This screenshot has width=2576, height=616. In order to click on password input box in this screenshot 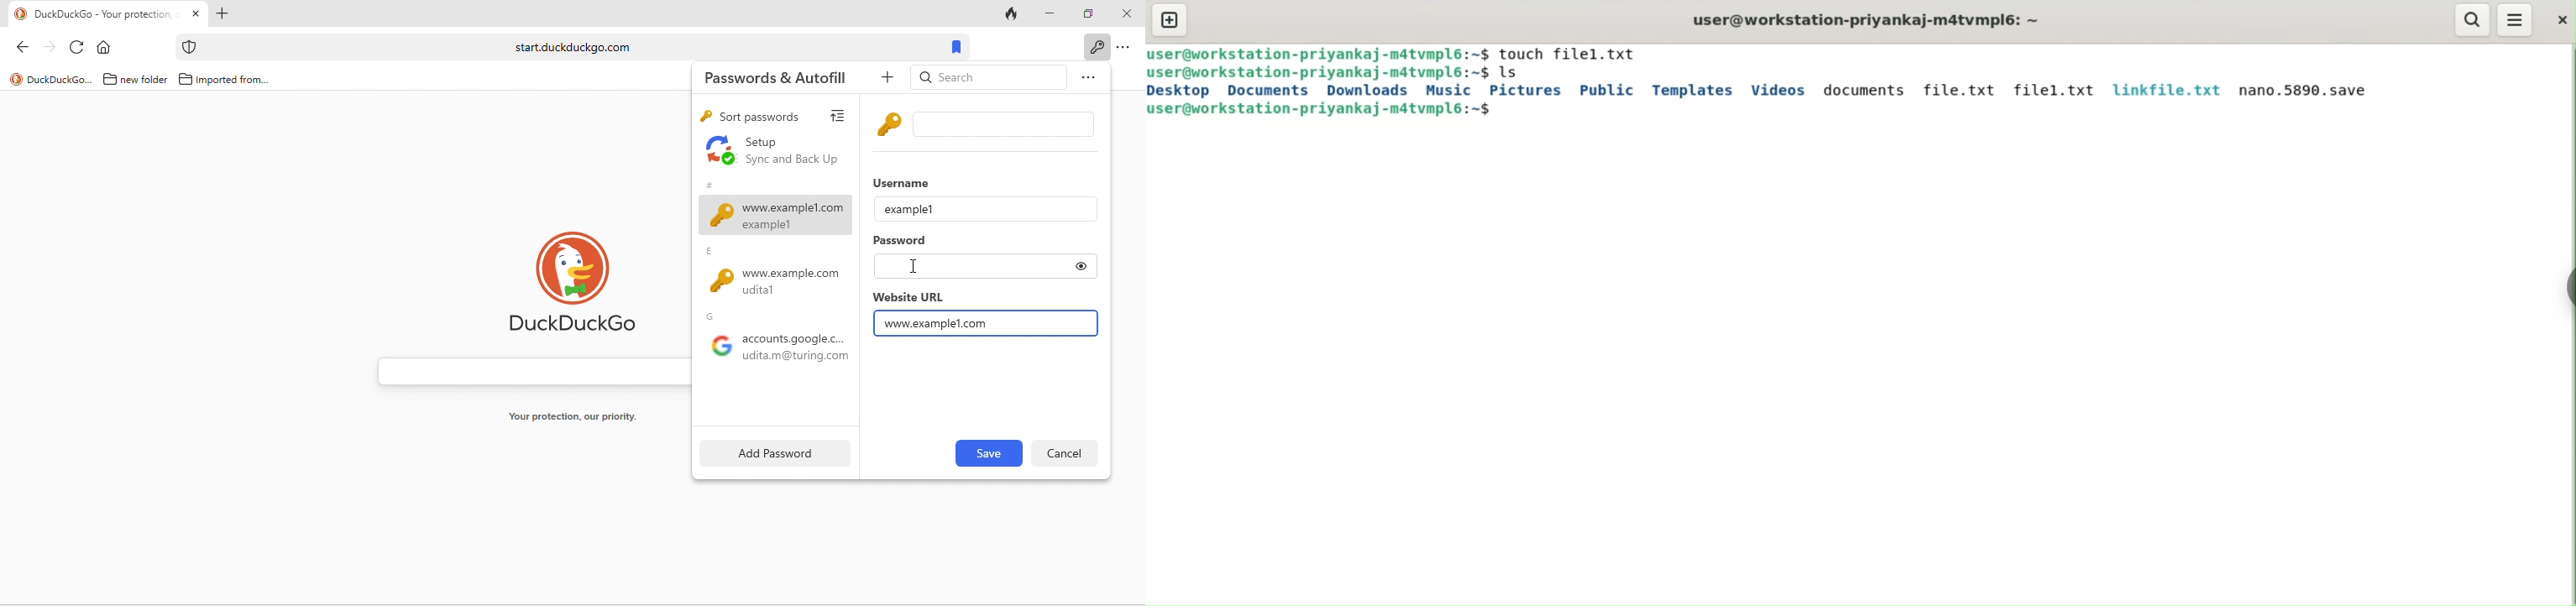, I will do `click(968, 266)`.